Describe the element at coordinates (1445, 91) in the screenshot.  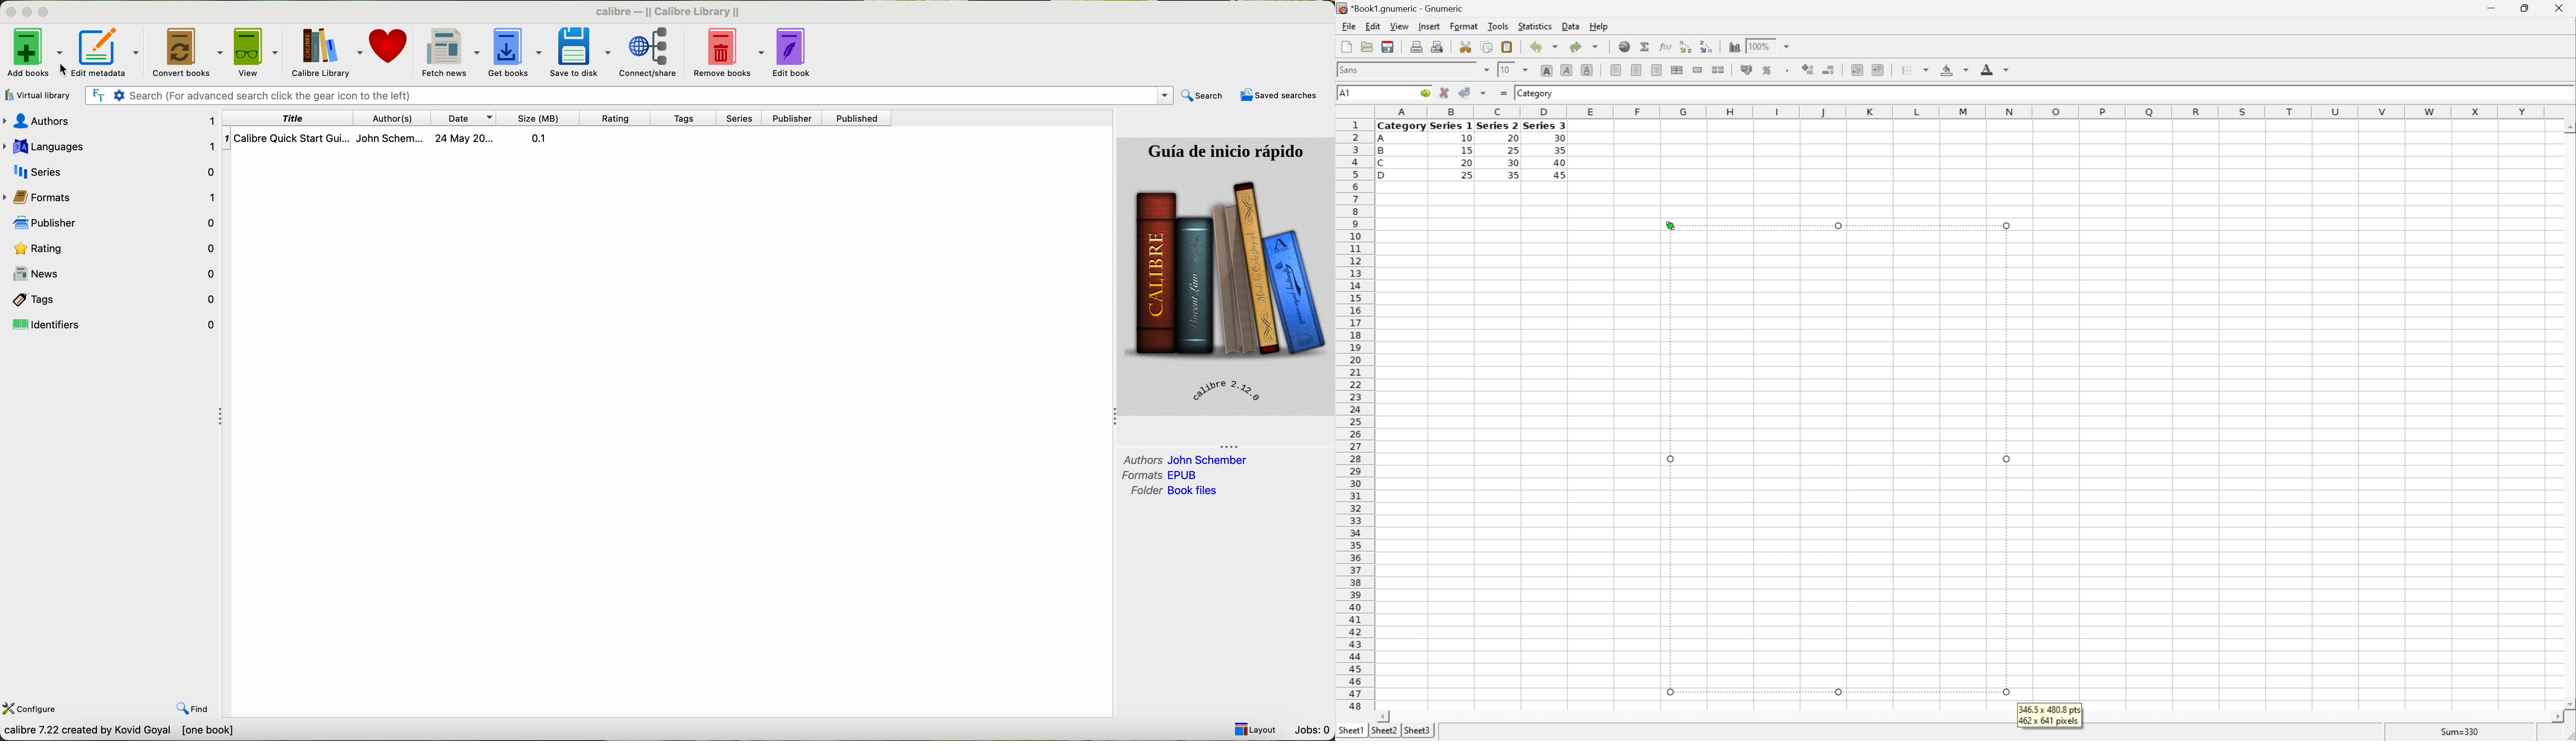
I see `Cancel changes` at that location.